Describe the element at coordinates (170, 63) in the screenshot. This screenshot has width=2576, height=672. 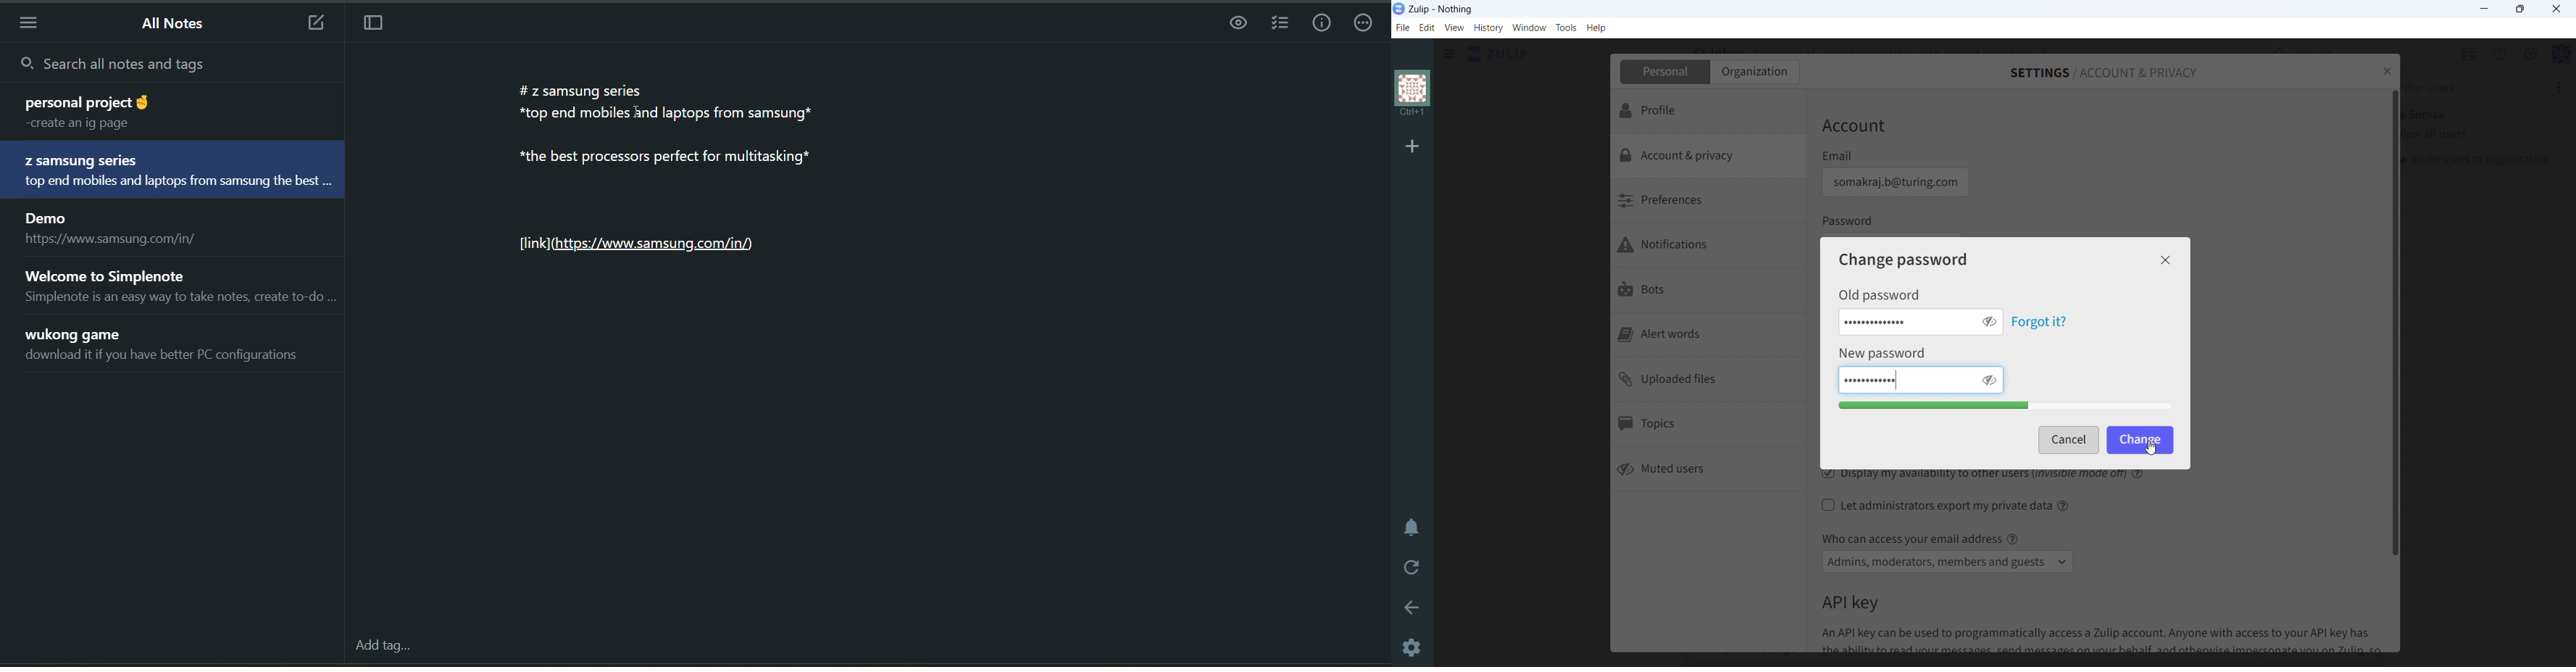
I see `search` at that location.